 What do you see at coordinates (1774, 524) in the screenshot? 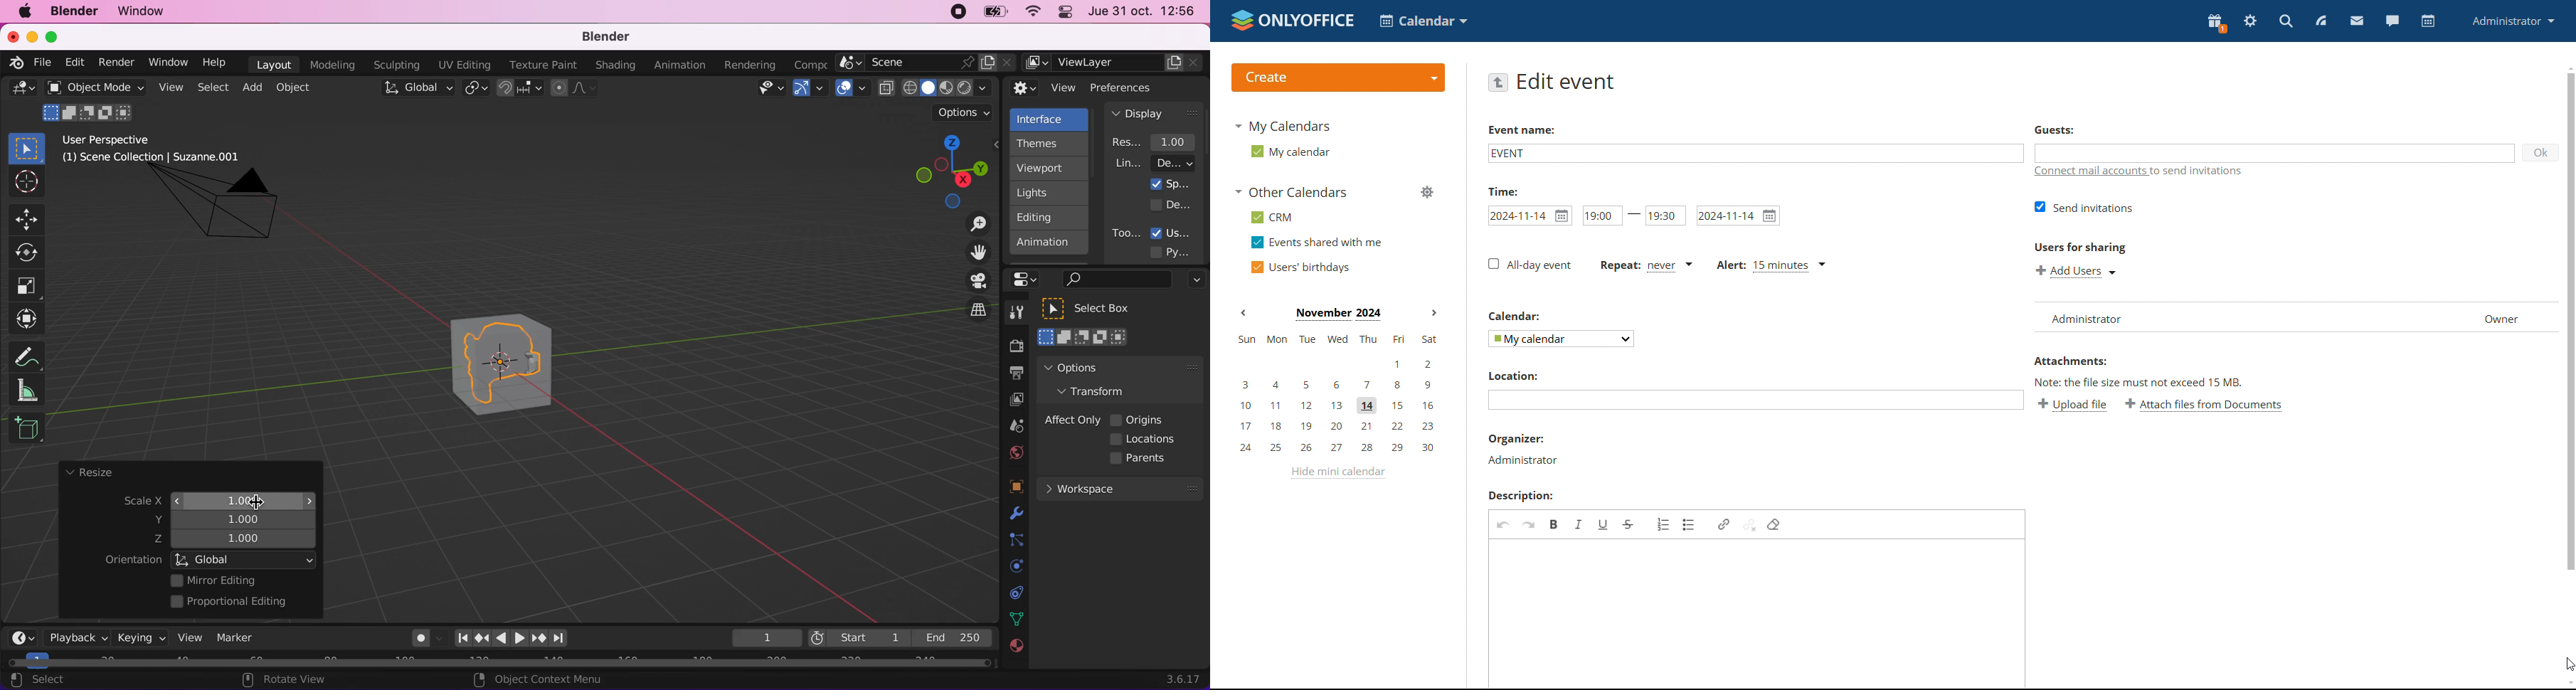
I see `remove format` at bounding box center [1774, 524].